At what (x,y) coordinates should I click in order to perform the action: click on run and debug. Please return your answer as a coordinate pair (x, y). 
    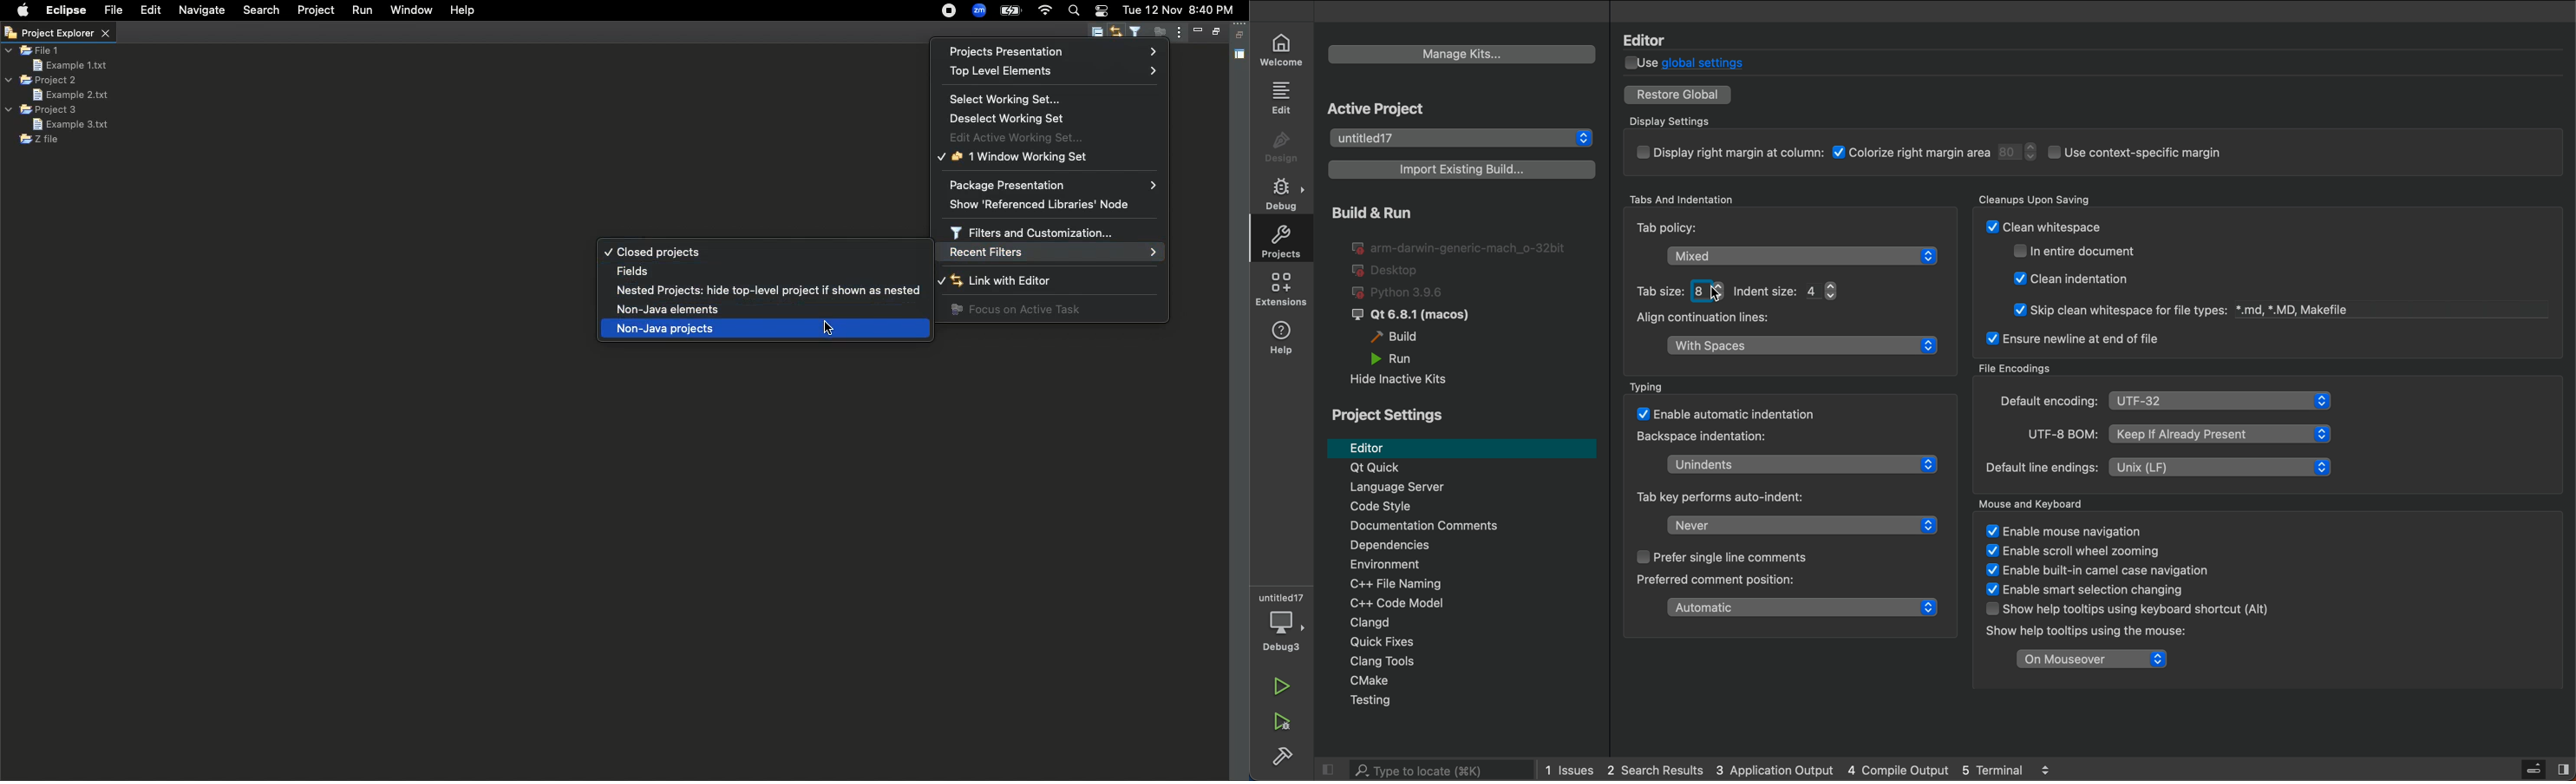
    Looking at the image, I should click on (1279, 726).